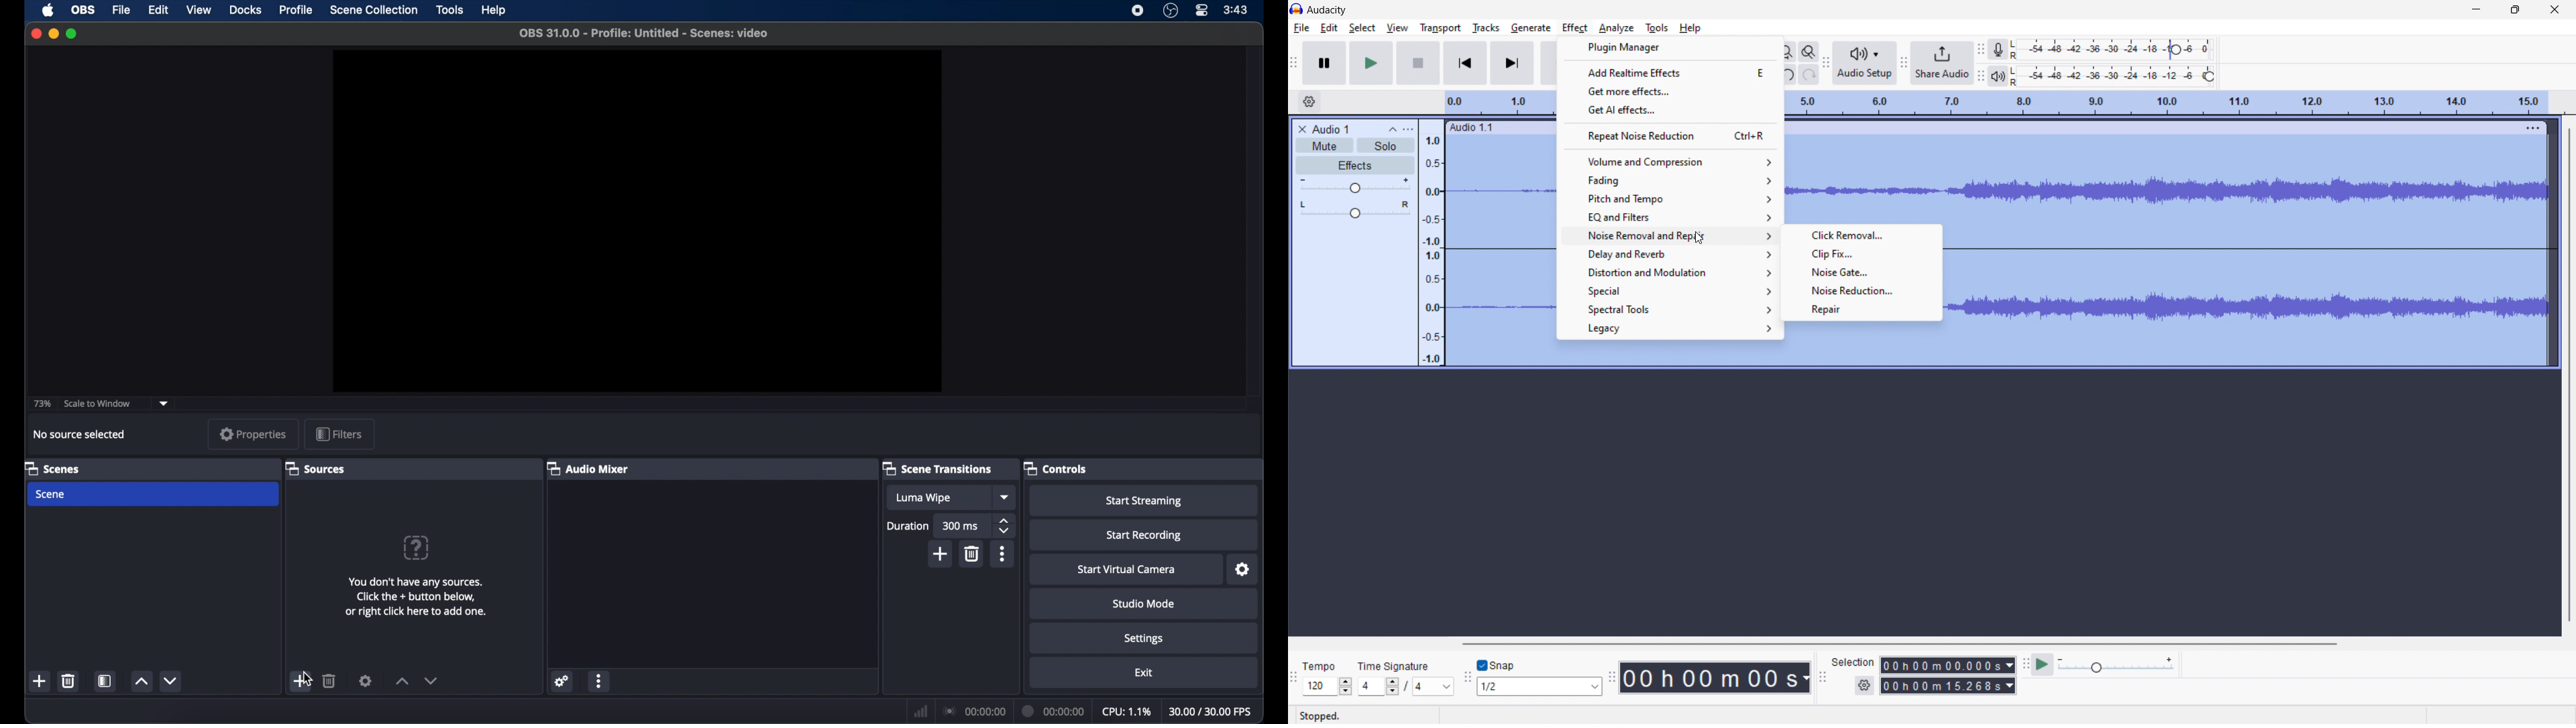  Describe the element at coordinates (1324, 64) in the screenshot. I see `pause` at that location.